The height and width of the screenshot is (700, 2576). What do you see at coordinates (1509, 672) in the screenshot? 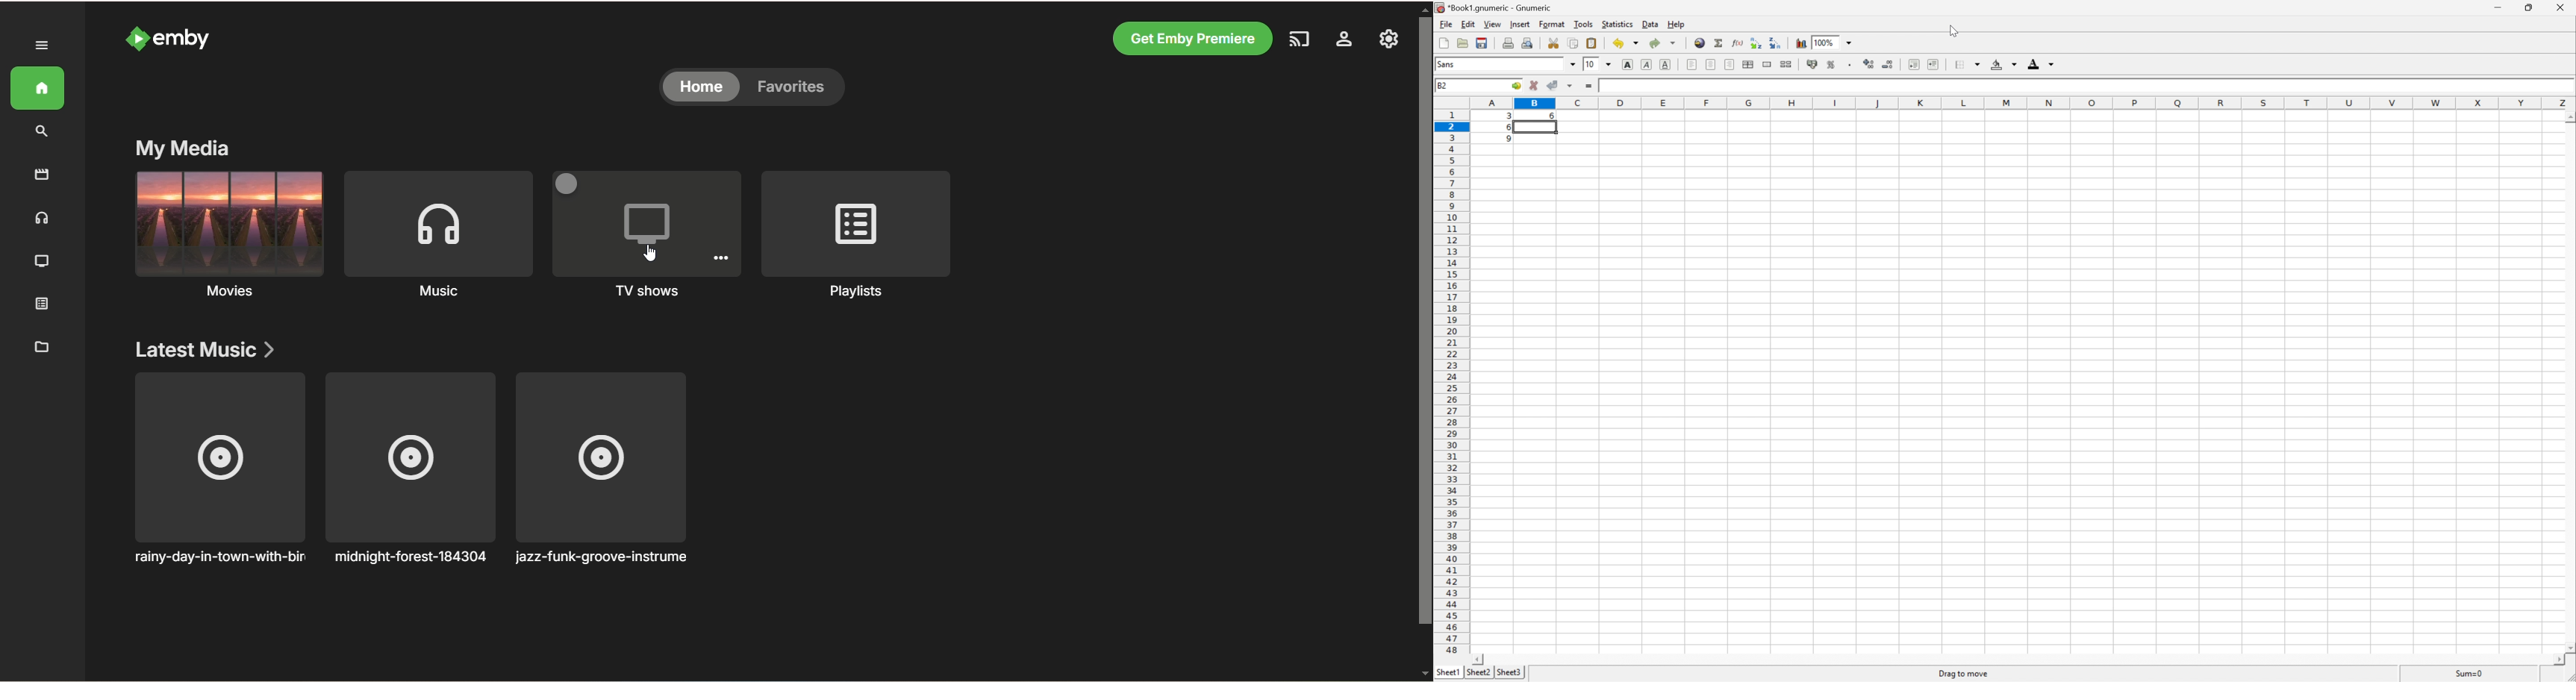
I see `Sheet3` at bounding box center [1509, 672].